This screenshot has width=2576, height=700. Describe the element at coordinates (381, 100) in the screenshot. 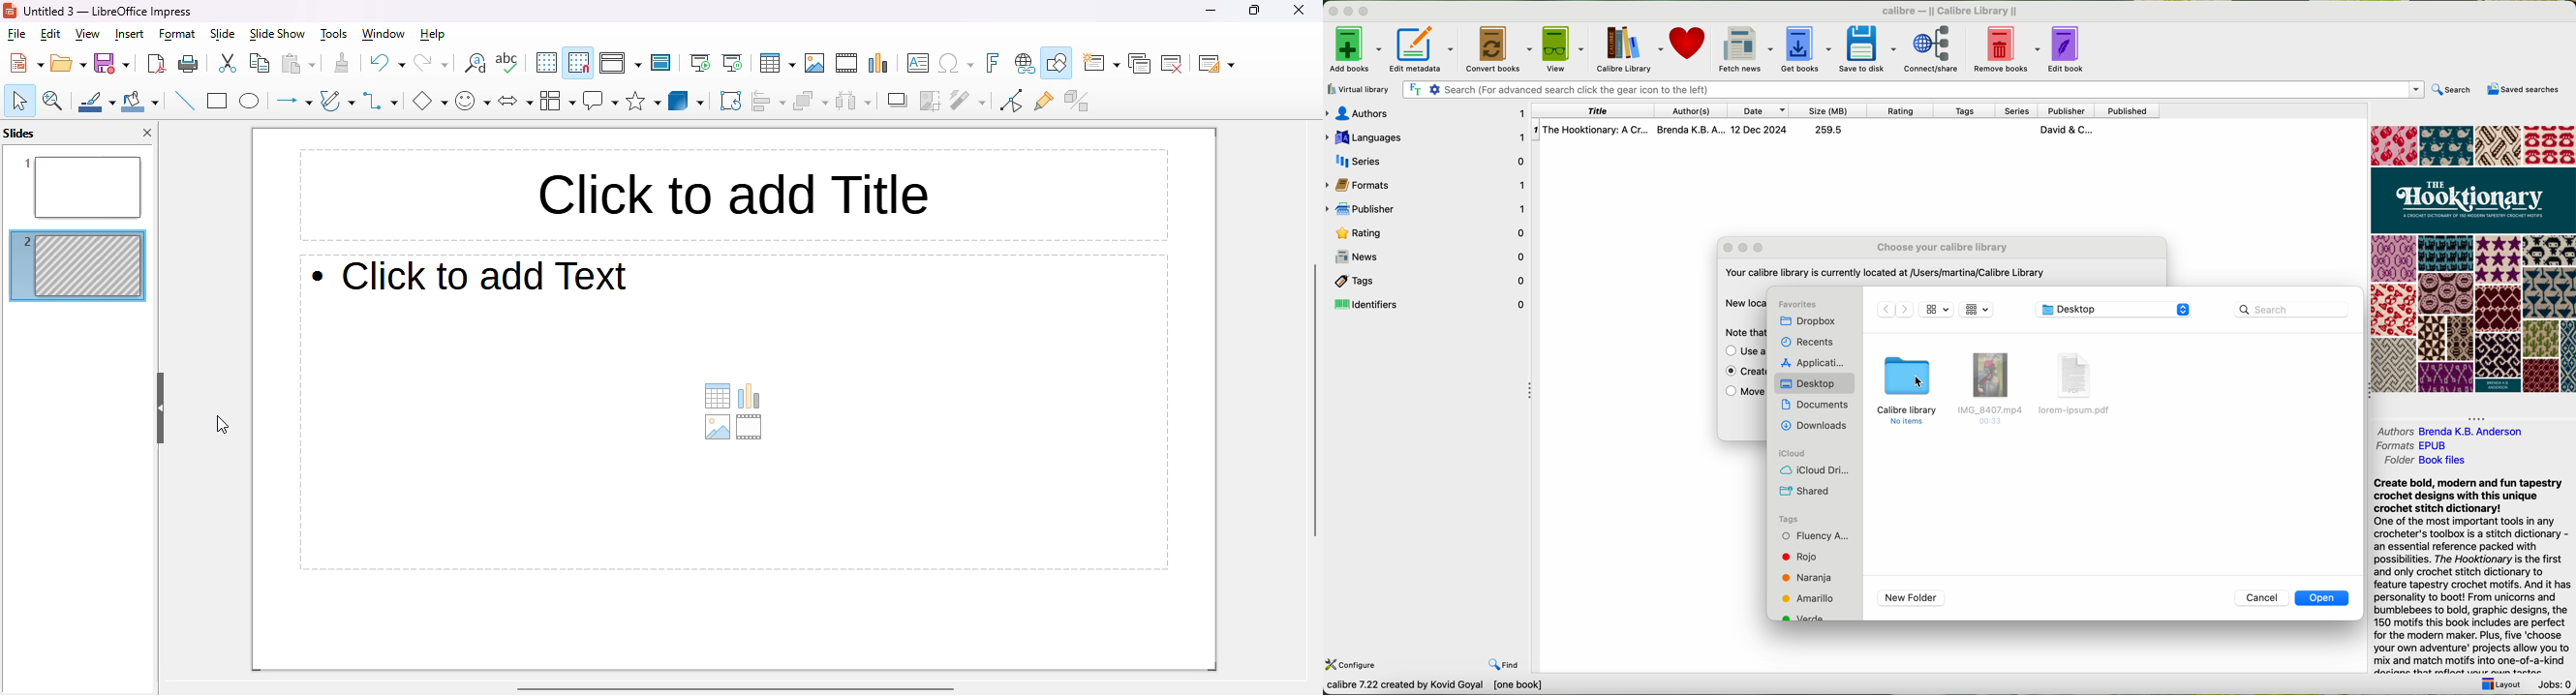

I see `connectors` at that location.